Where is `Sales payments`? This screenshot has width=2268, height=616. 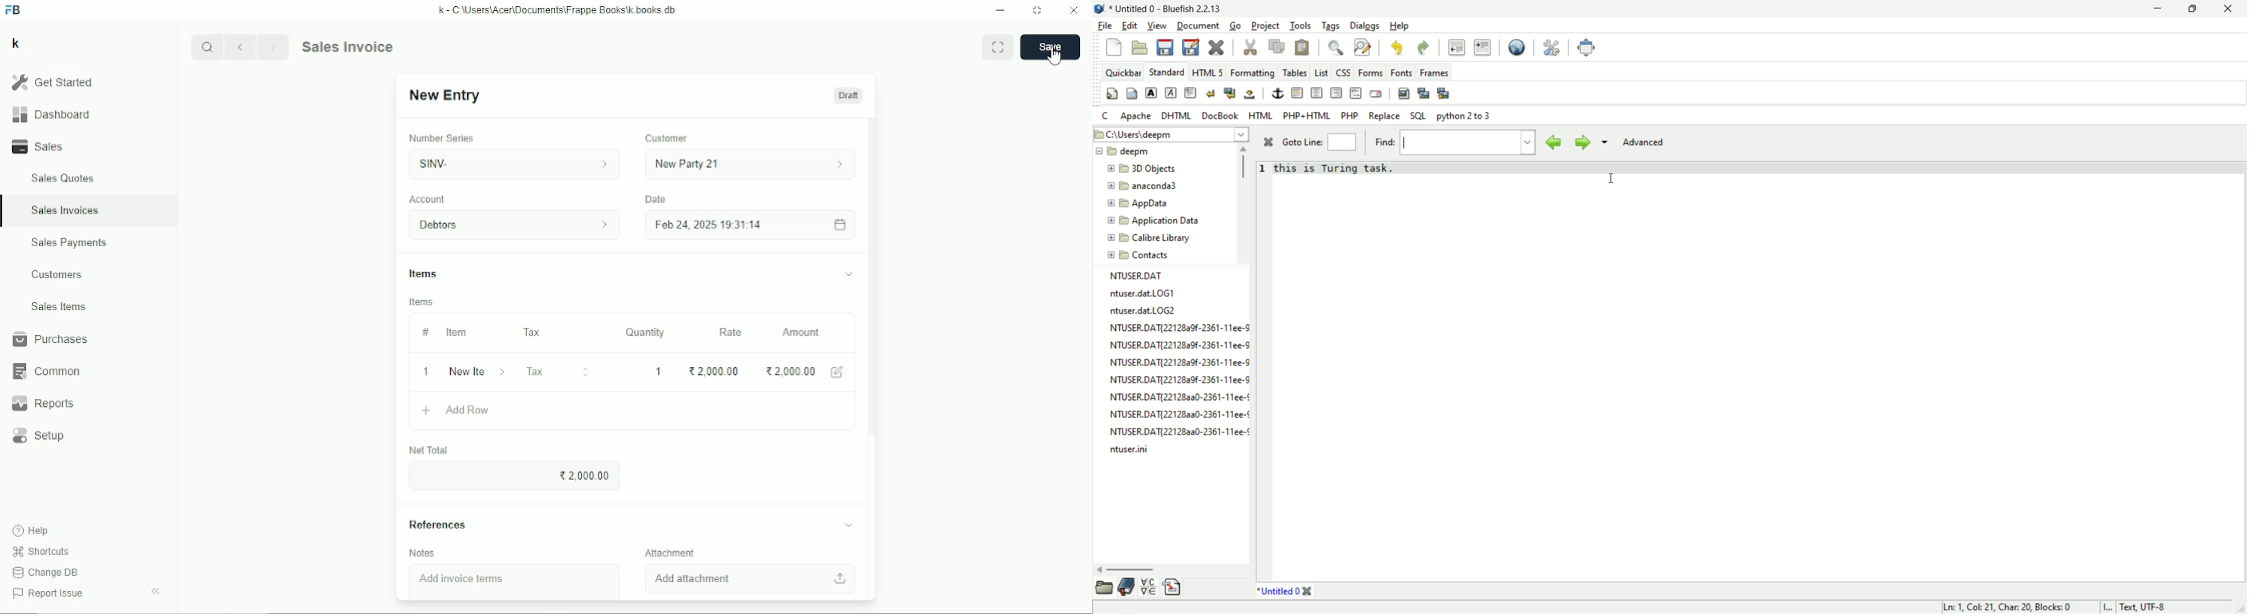 Sales payments is located at coordinates (72, 243).